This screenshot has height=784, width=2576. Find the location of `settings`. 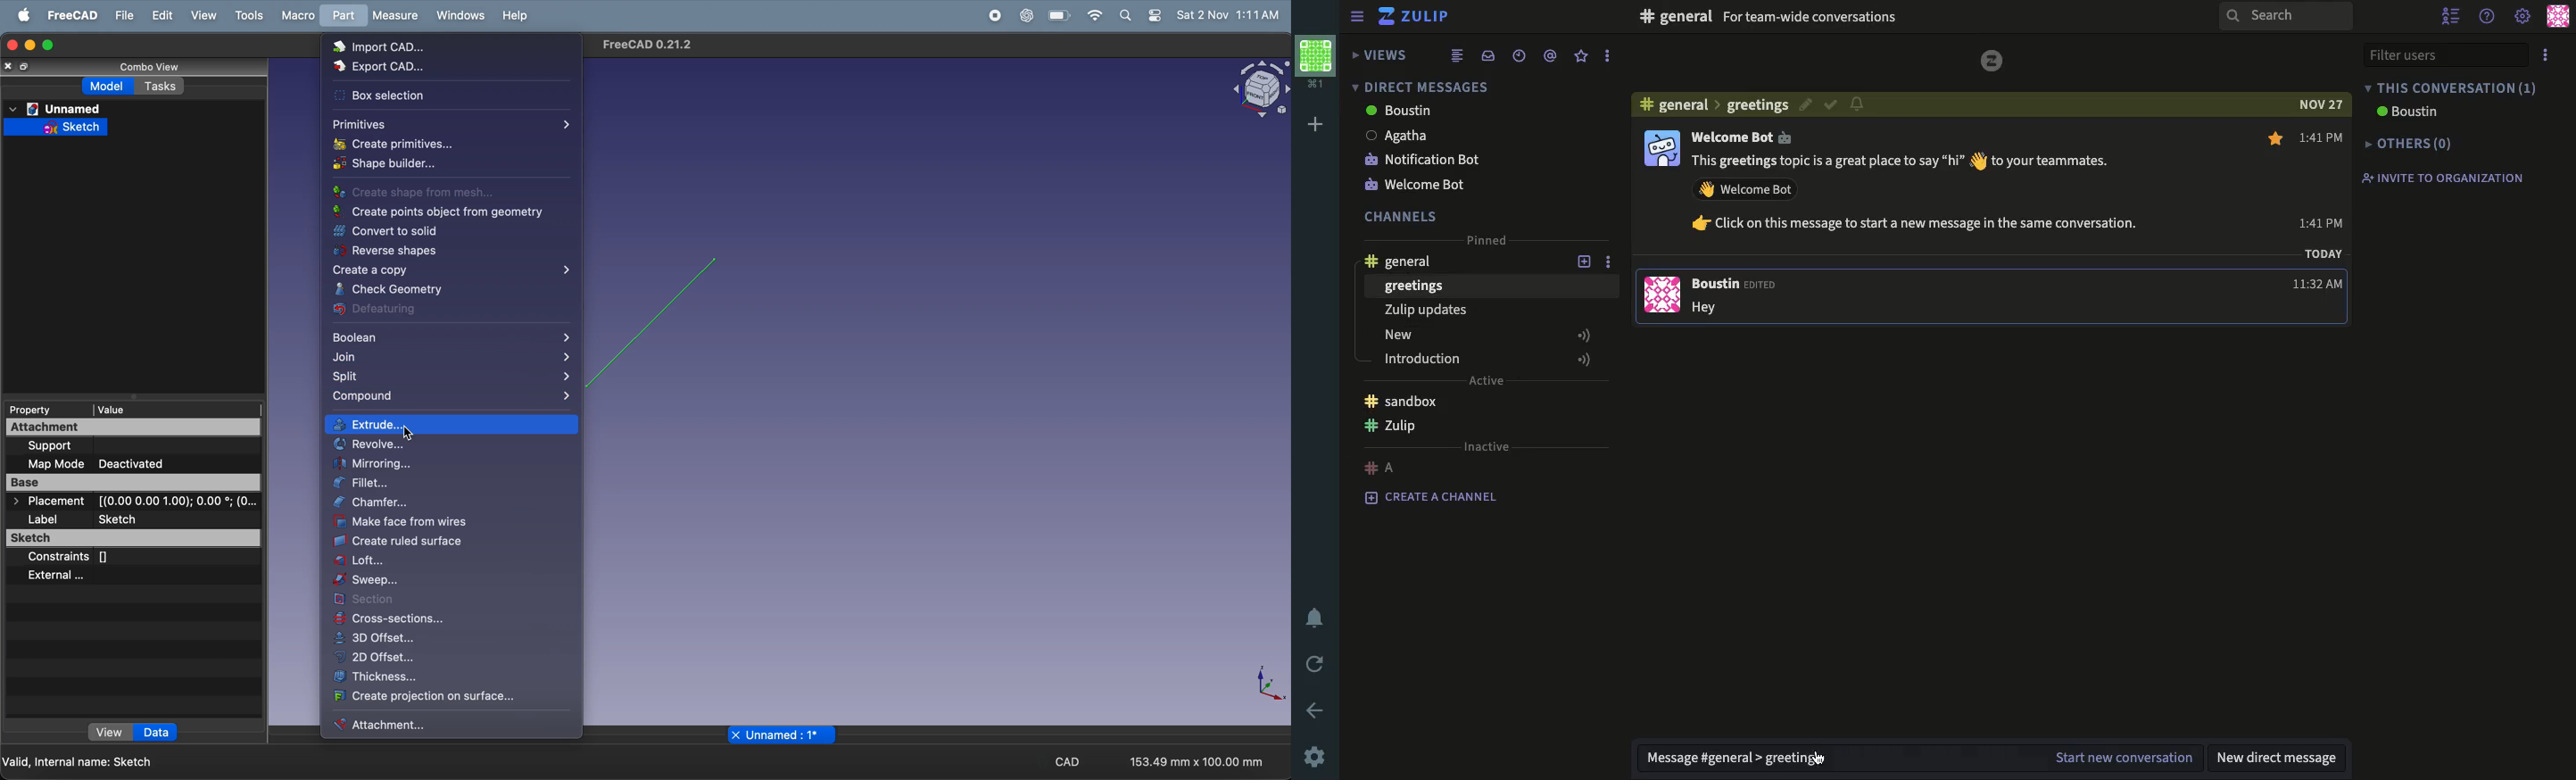

settings is located at coordinates (2523, 18).